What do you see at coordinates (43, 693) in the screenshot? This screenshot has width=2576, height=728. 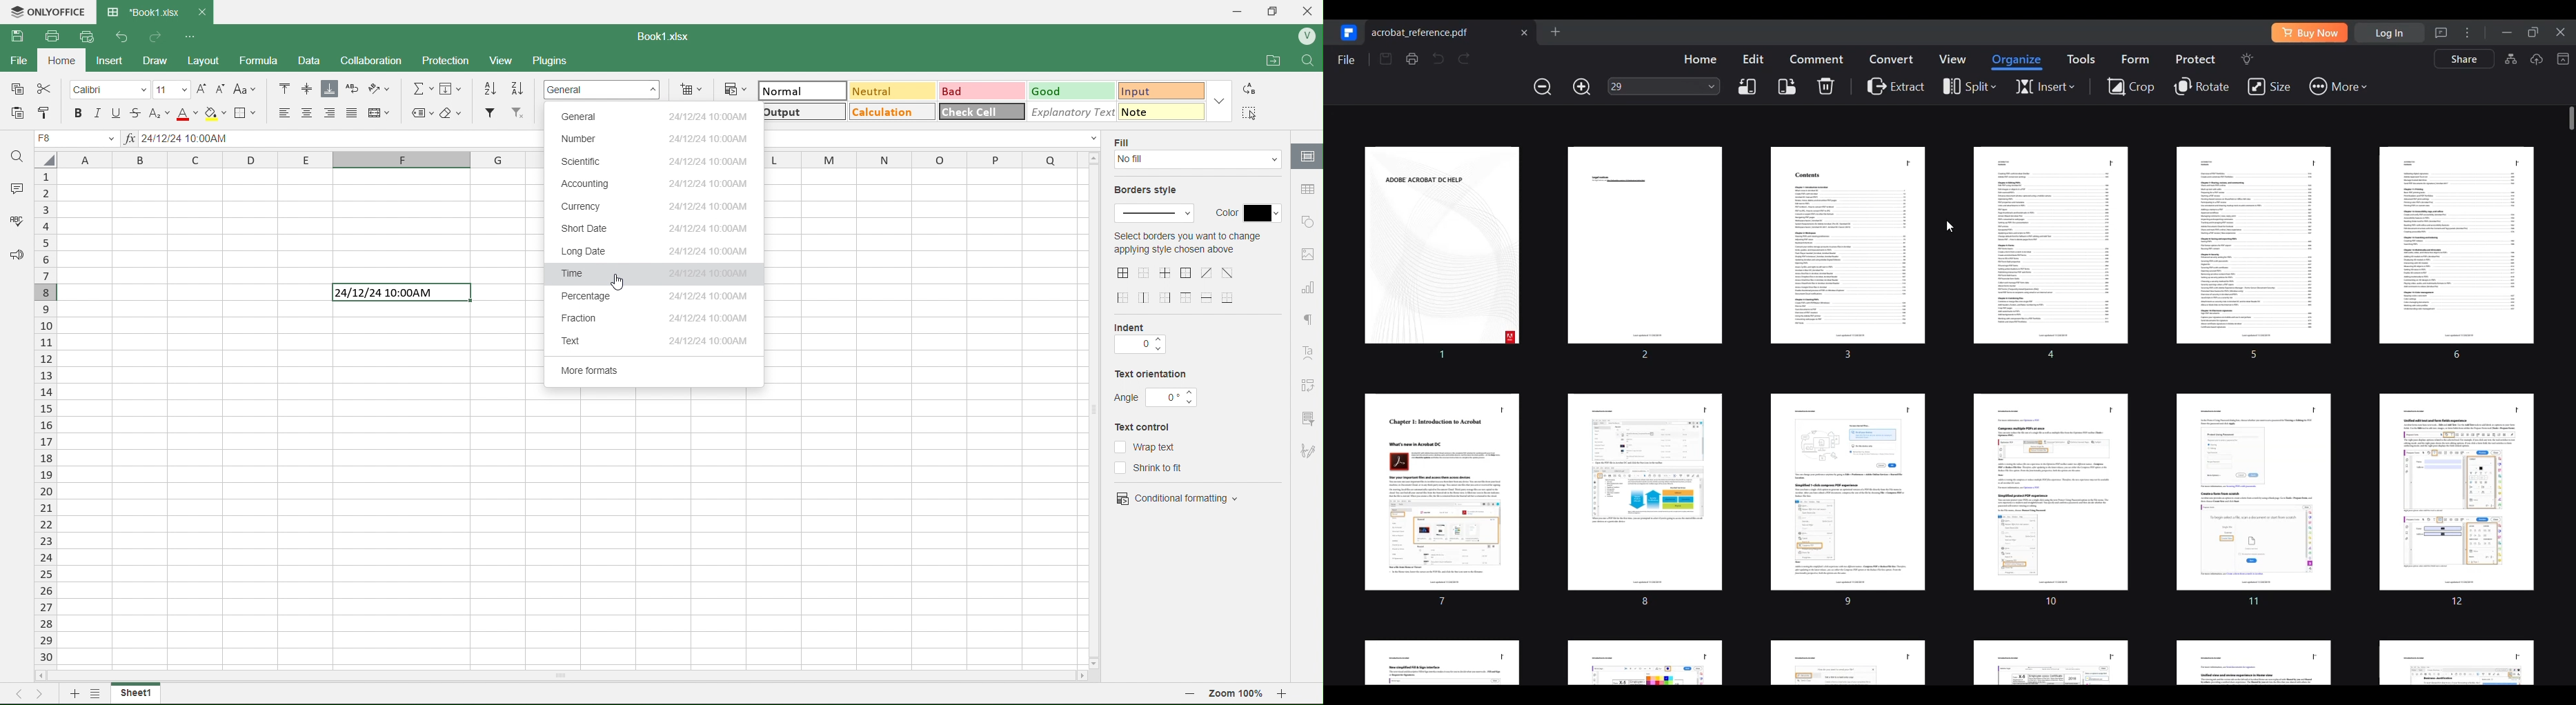 I see `next sheet` at bounding box center [43, 693].